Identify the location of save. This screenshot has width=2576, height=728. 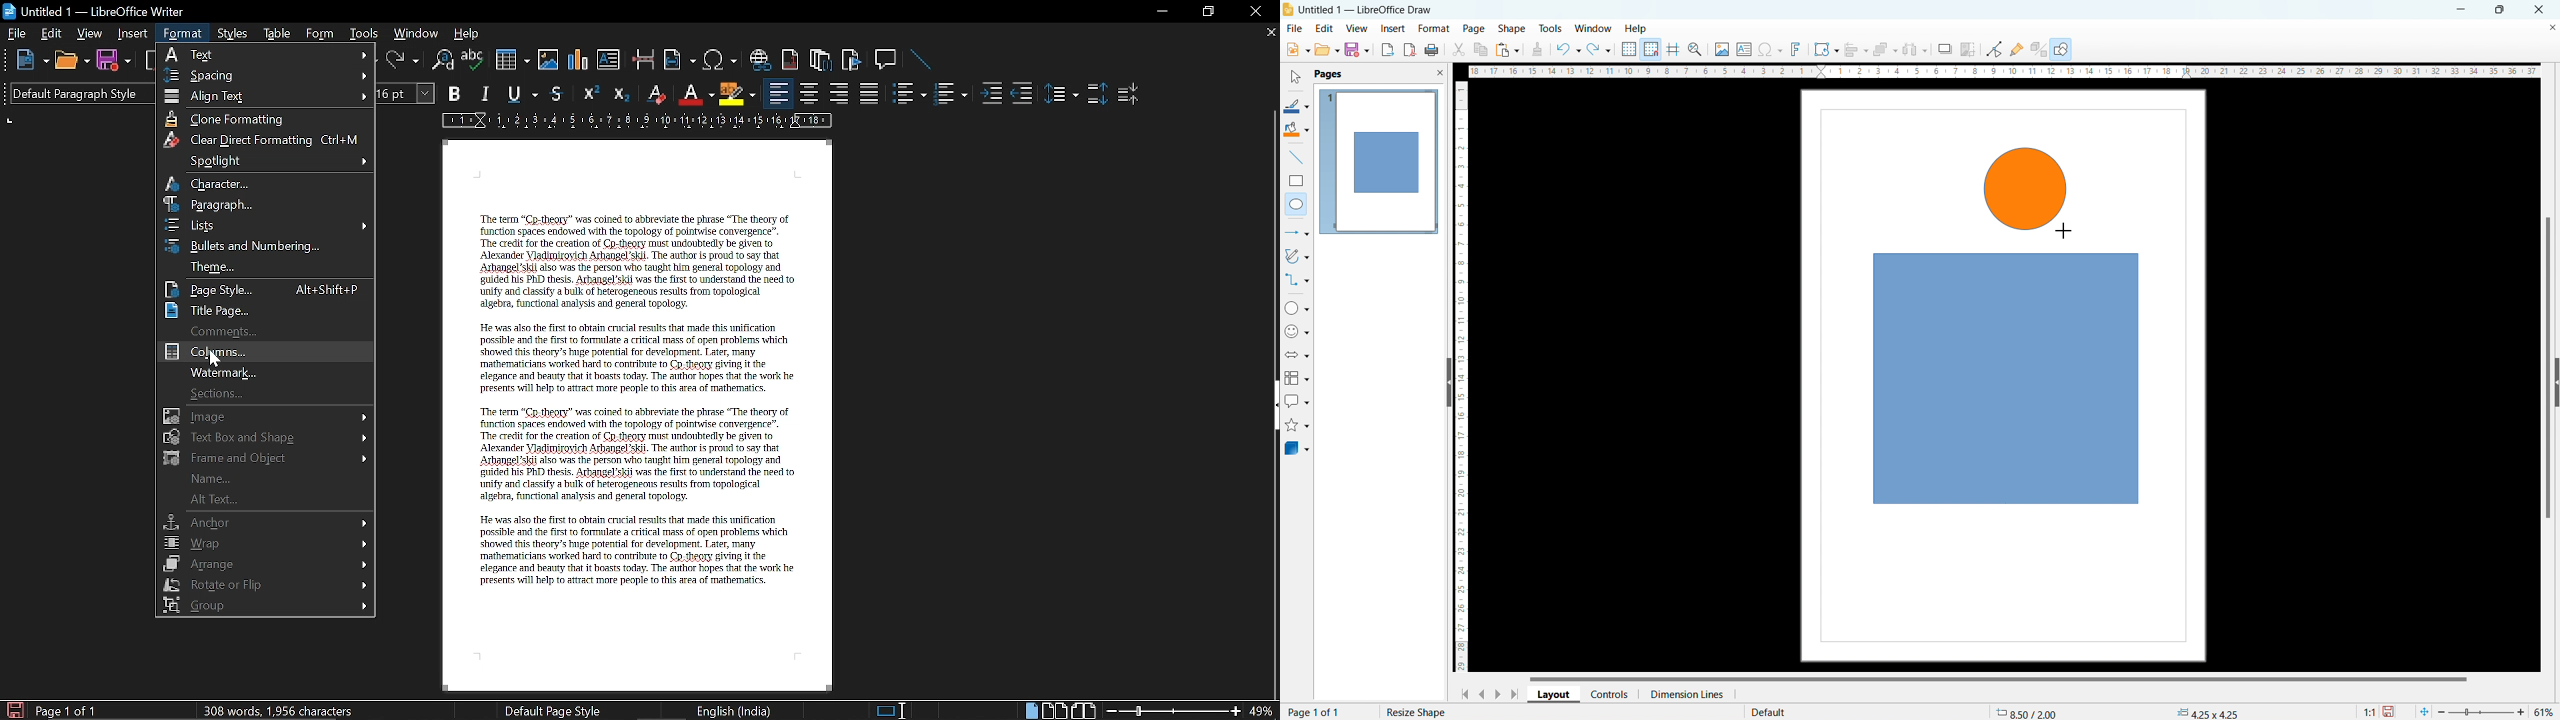
(2390, 712).